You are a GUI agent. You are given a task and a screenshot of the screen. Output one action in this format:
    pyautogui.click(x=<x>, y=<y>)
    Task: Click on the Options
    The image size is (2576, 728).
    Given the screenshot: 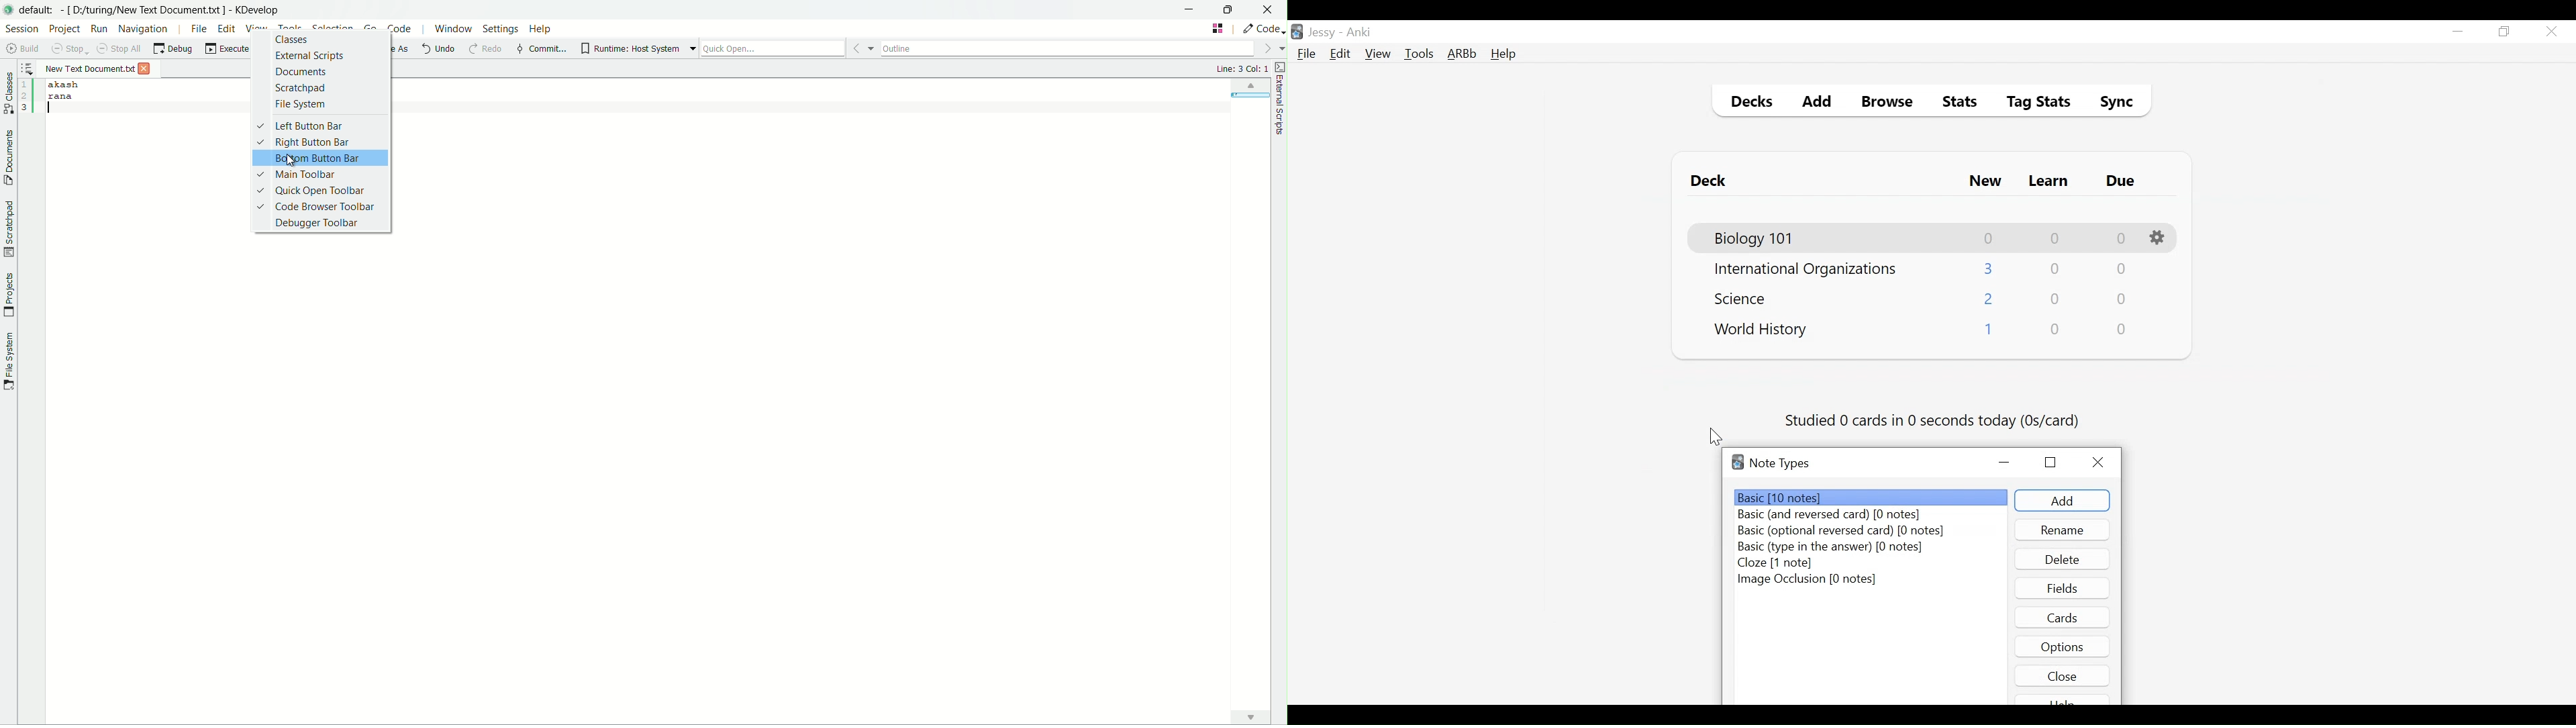 What is the action you would take?
    pyautogui.click(x=2159, y=238)
    